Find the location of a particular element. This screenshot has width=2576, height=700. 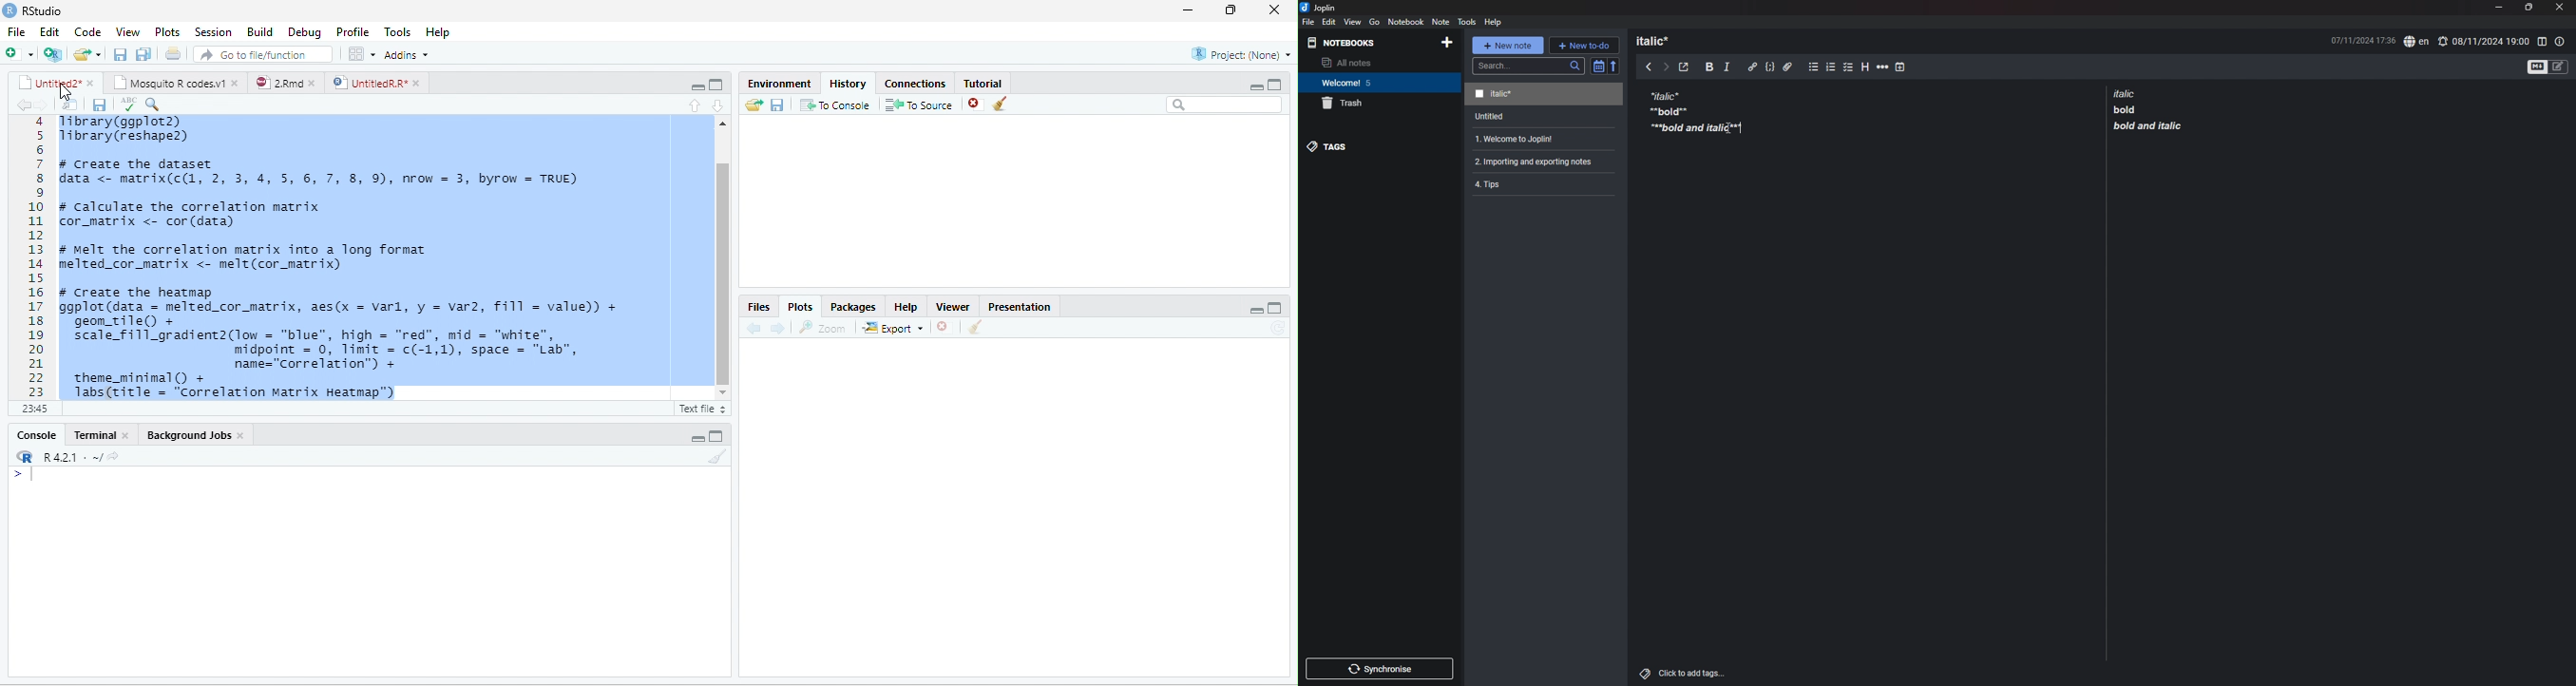

 is located at coordinates (1240, 307).